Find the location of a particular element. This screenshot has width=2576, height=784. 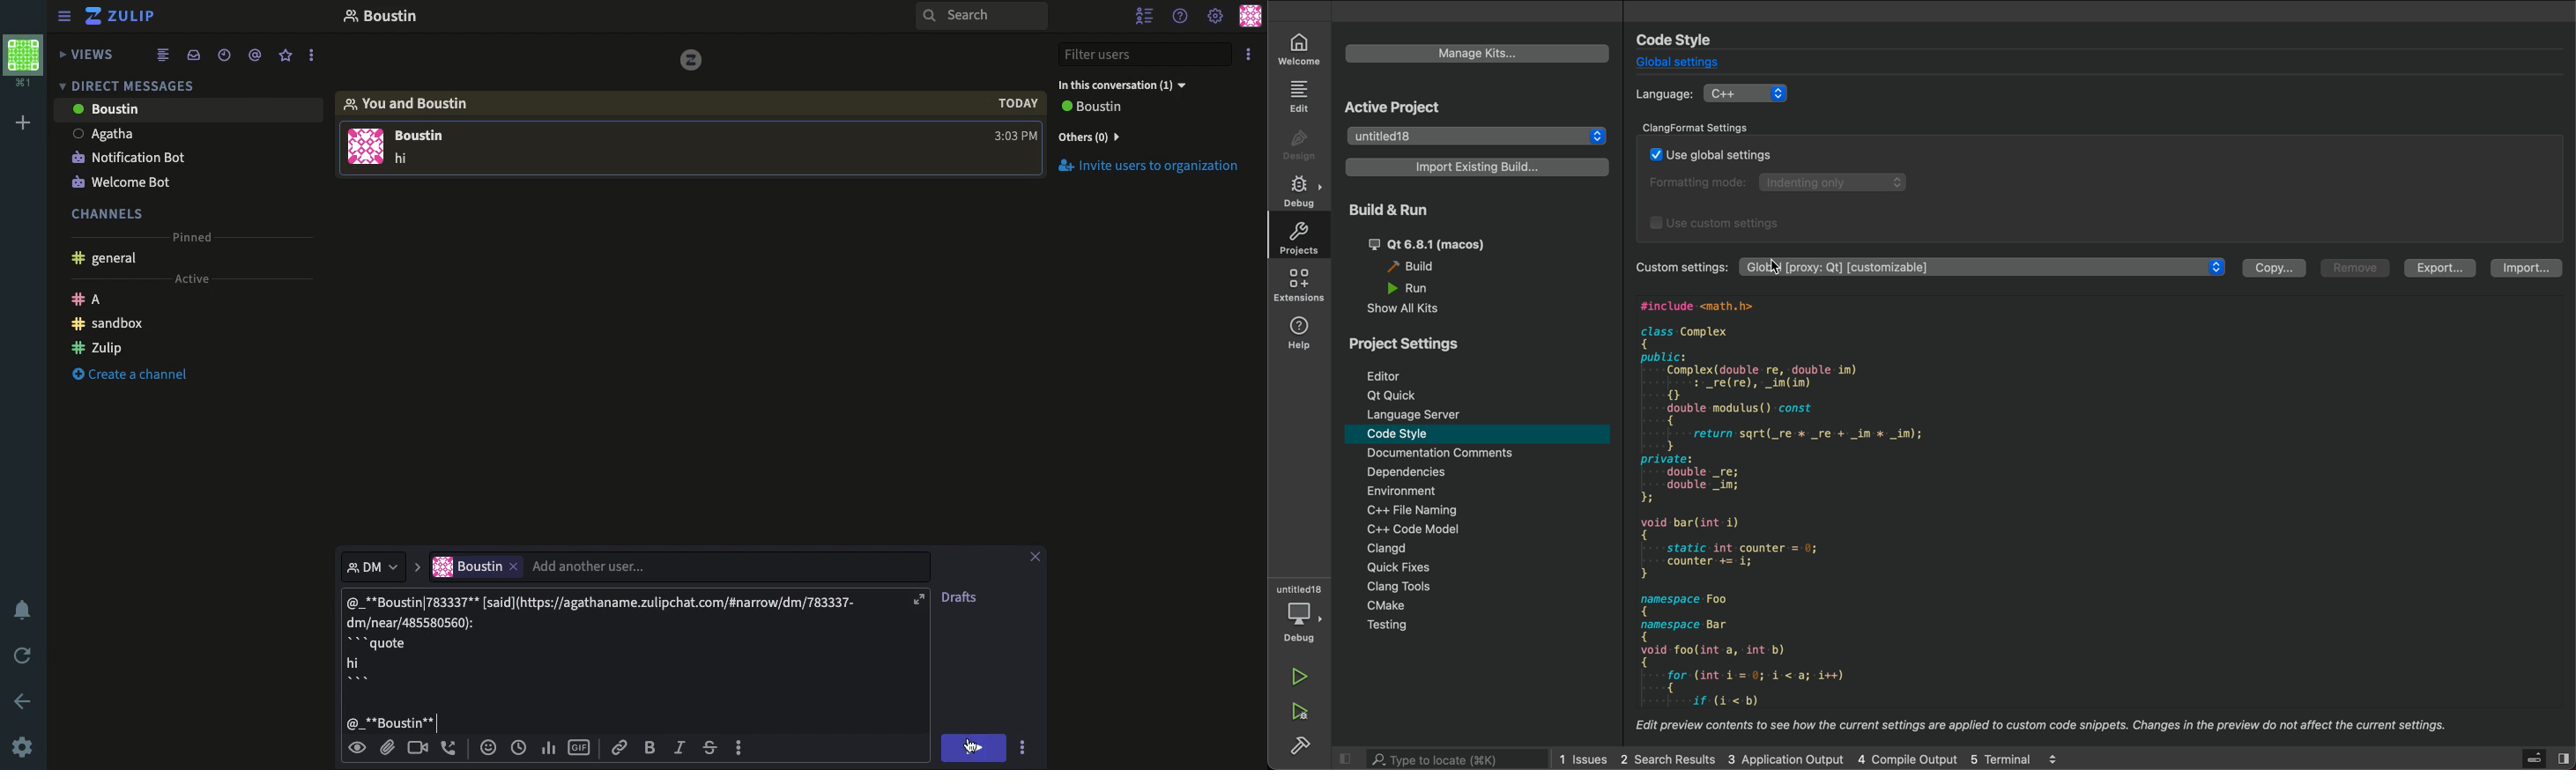

Help is located at coordinates (1181, 15).